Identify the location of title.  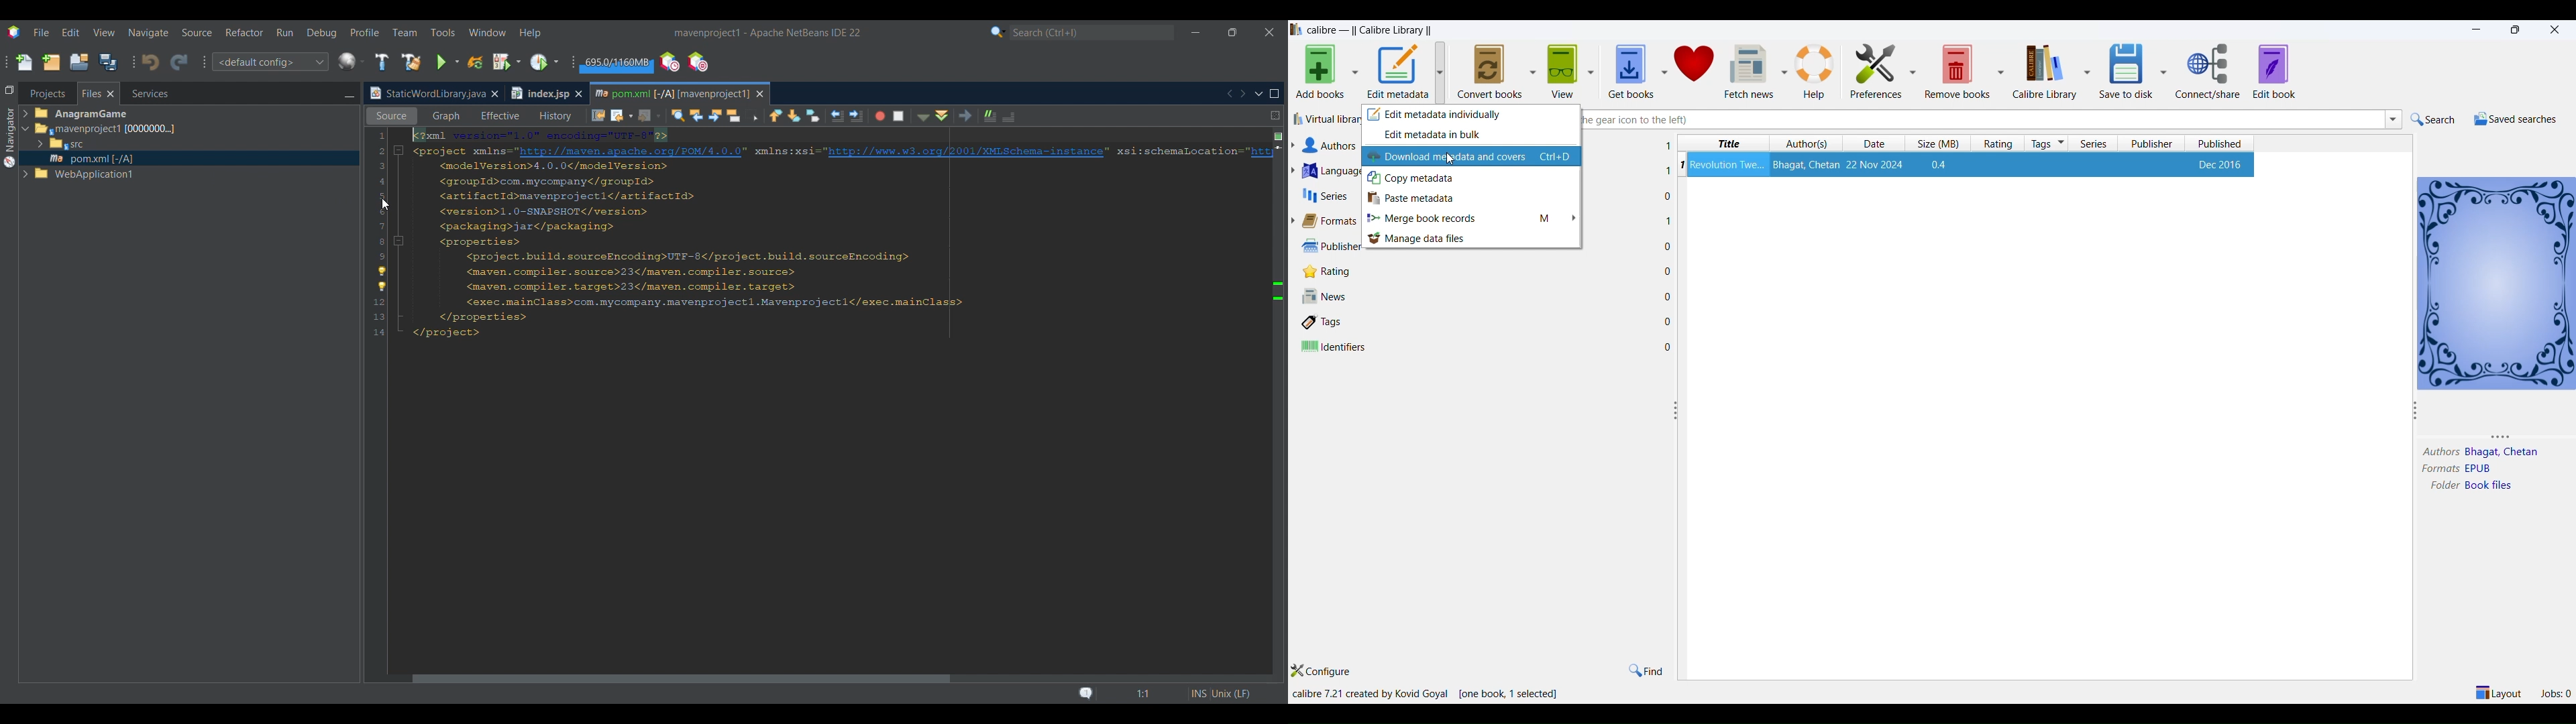
(1725, 143).